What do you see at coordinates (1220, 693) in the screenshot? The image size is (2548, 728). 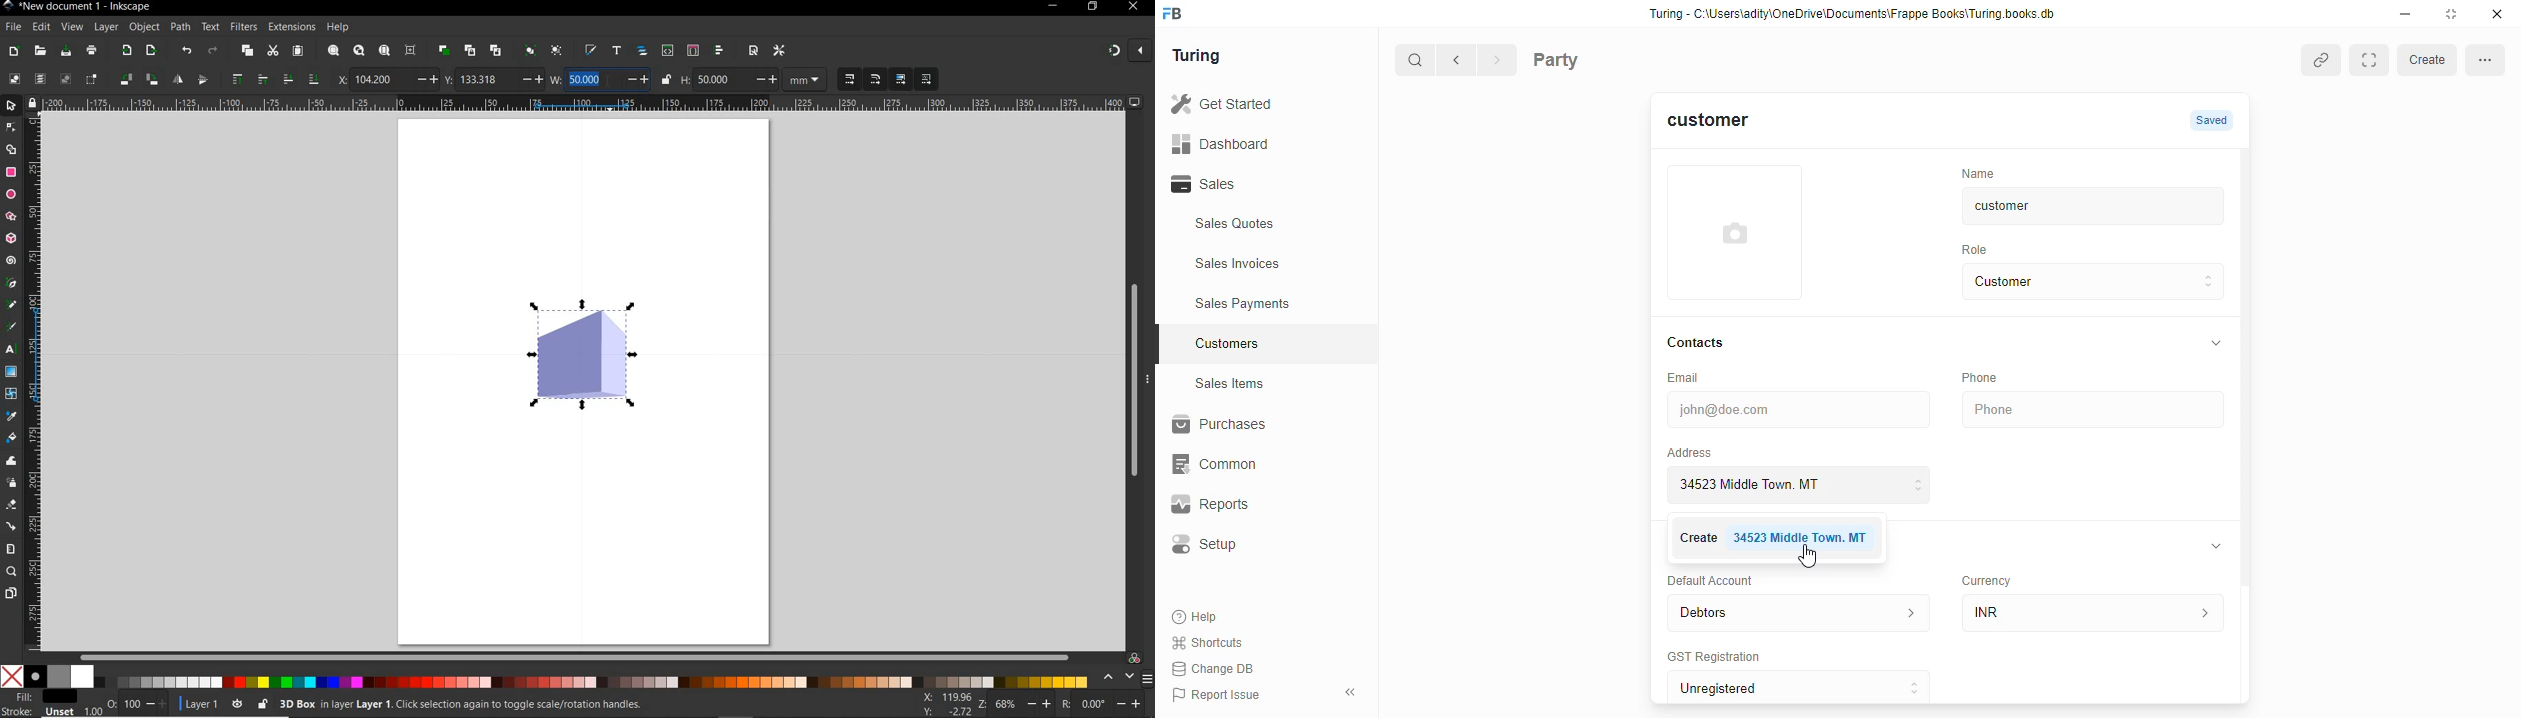 I see `Report Issue` at bounding box center [1220, 693].